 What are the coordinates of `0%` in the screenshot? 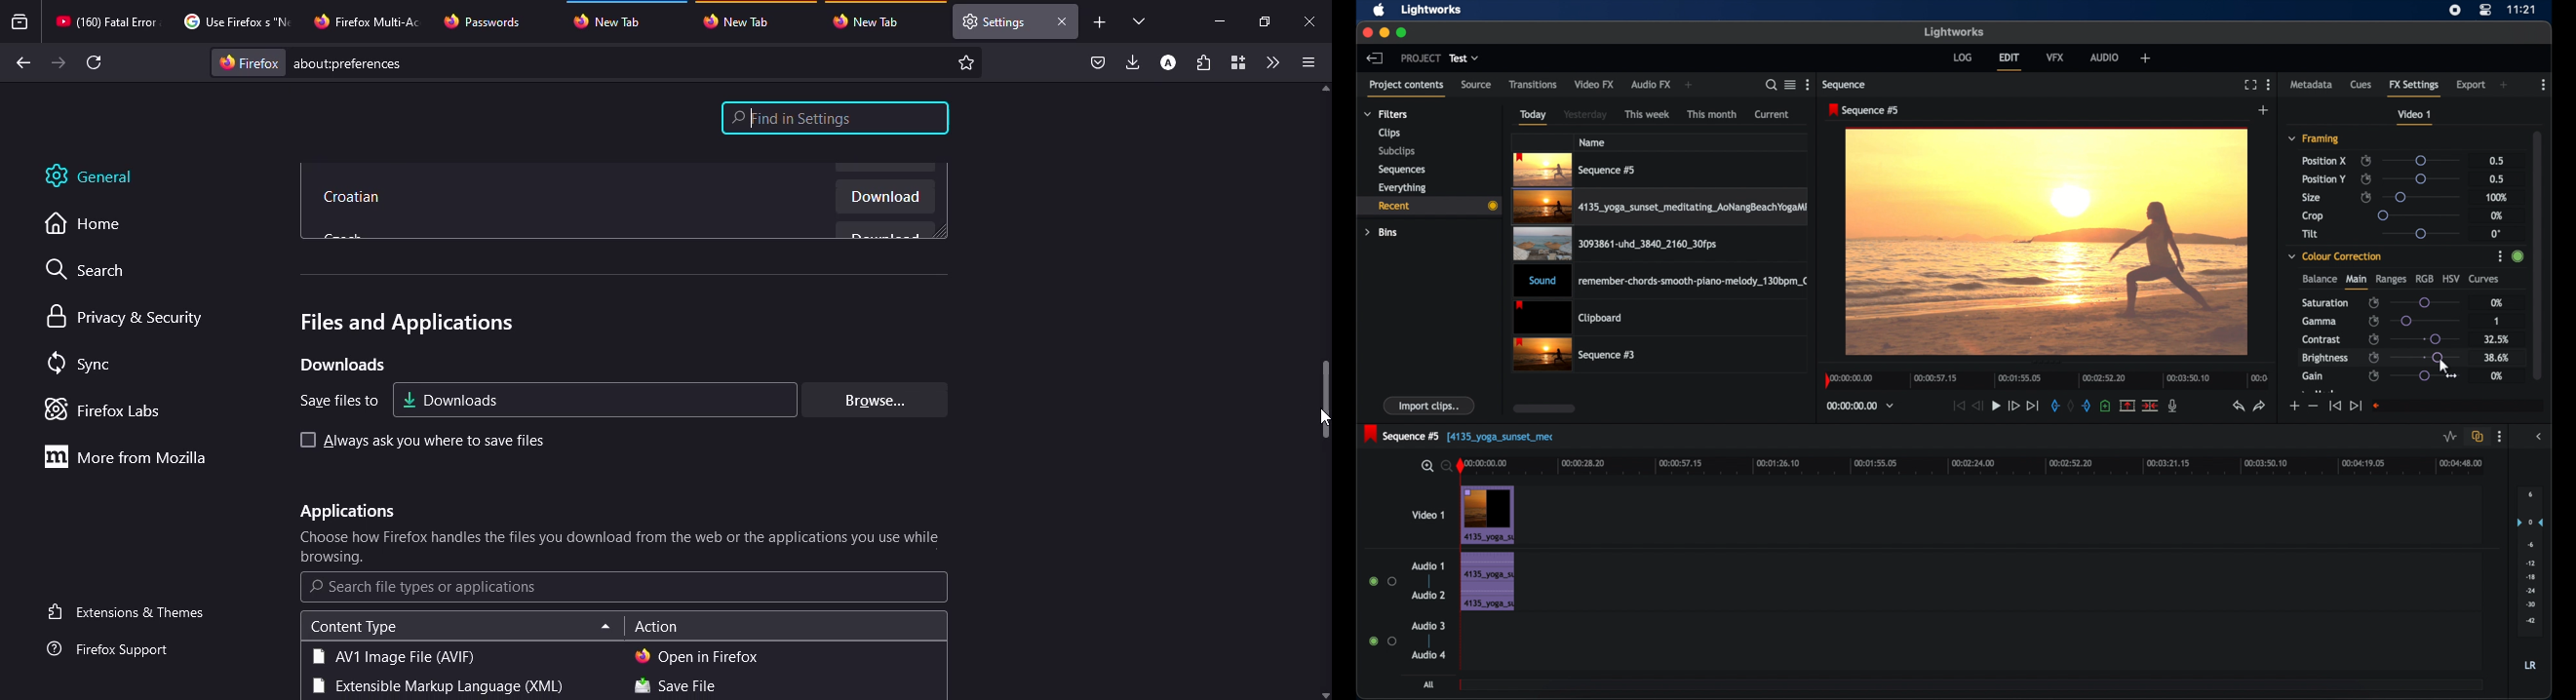 It's located at (2497, 376).